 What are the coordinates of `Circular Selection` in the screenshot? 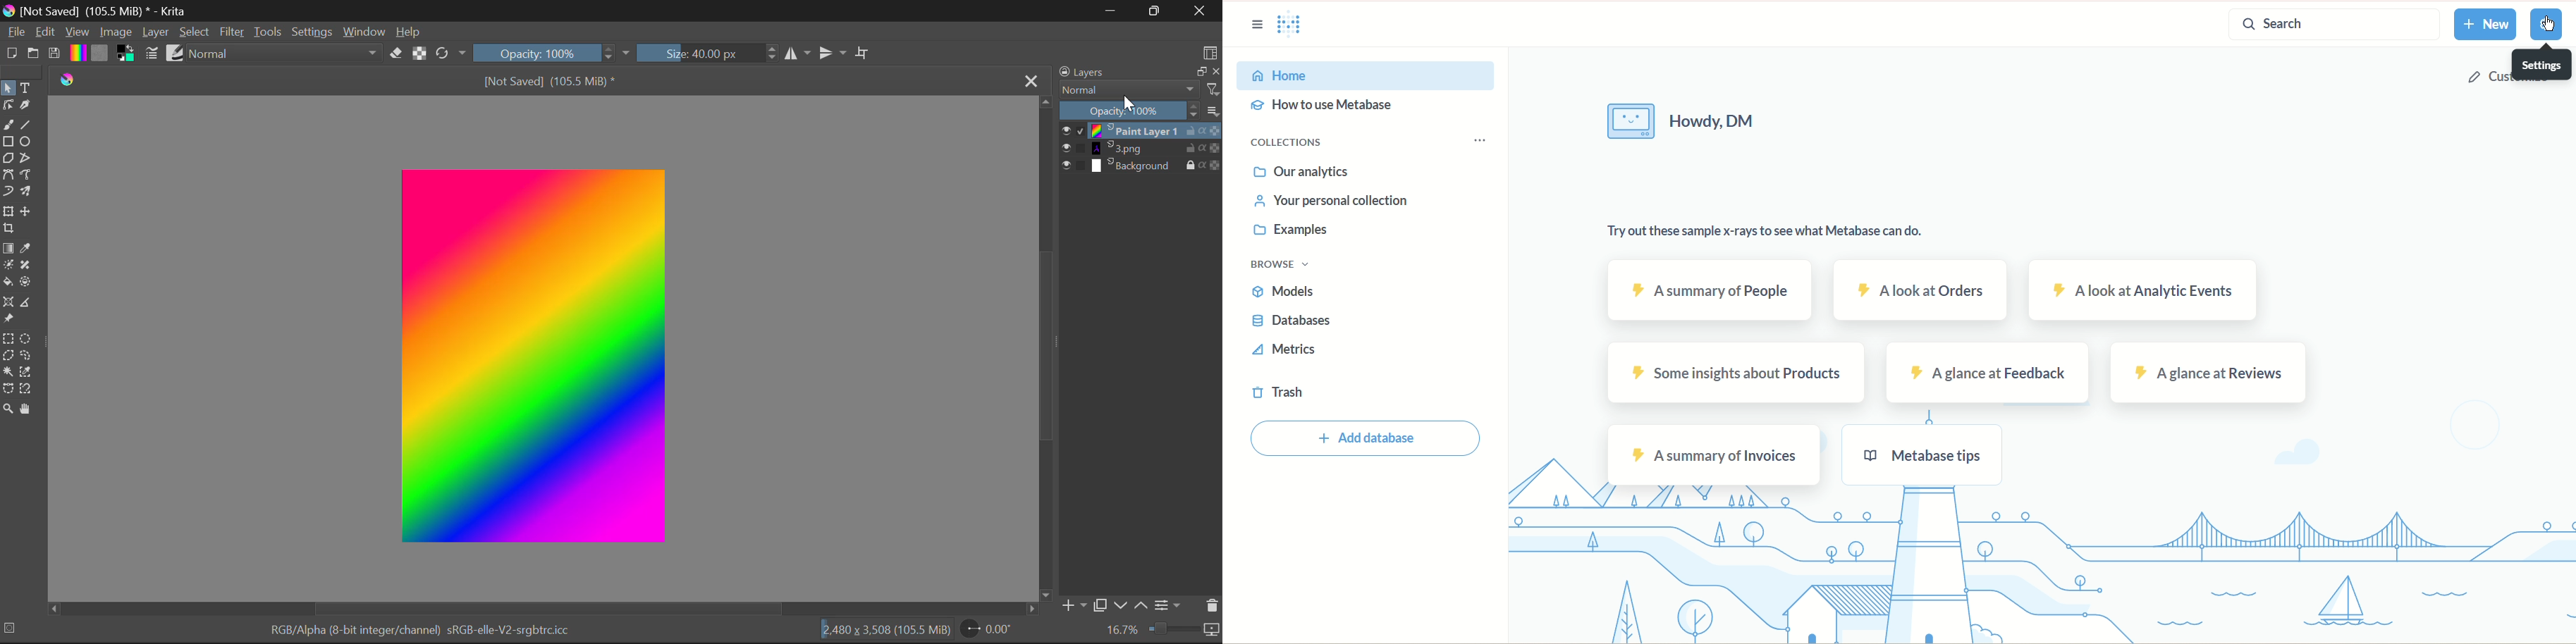 It's located at (27, 338).